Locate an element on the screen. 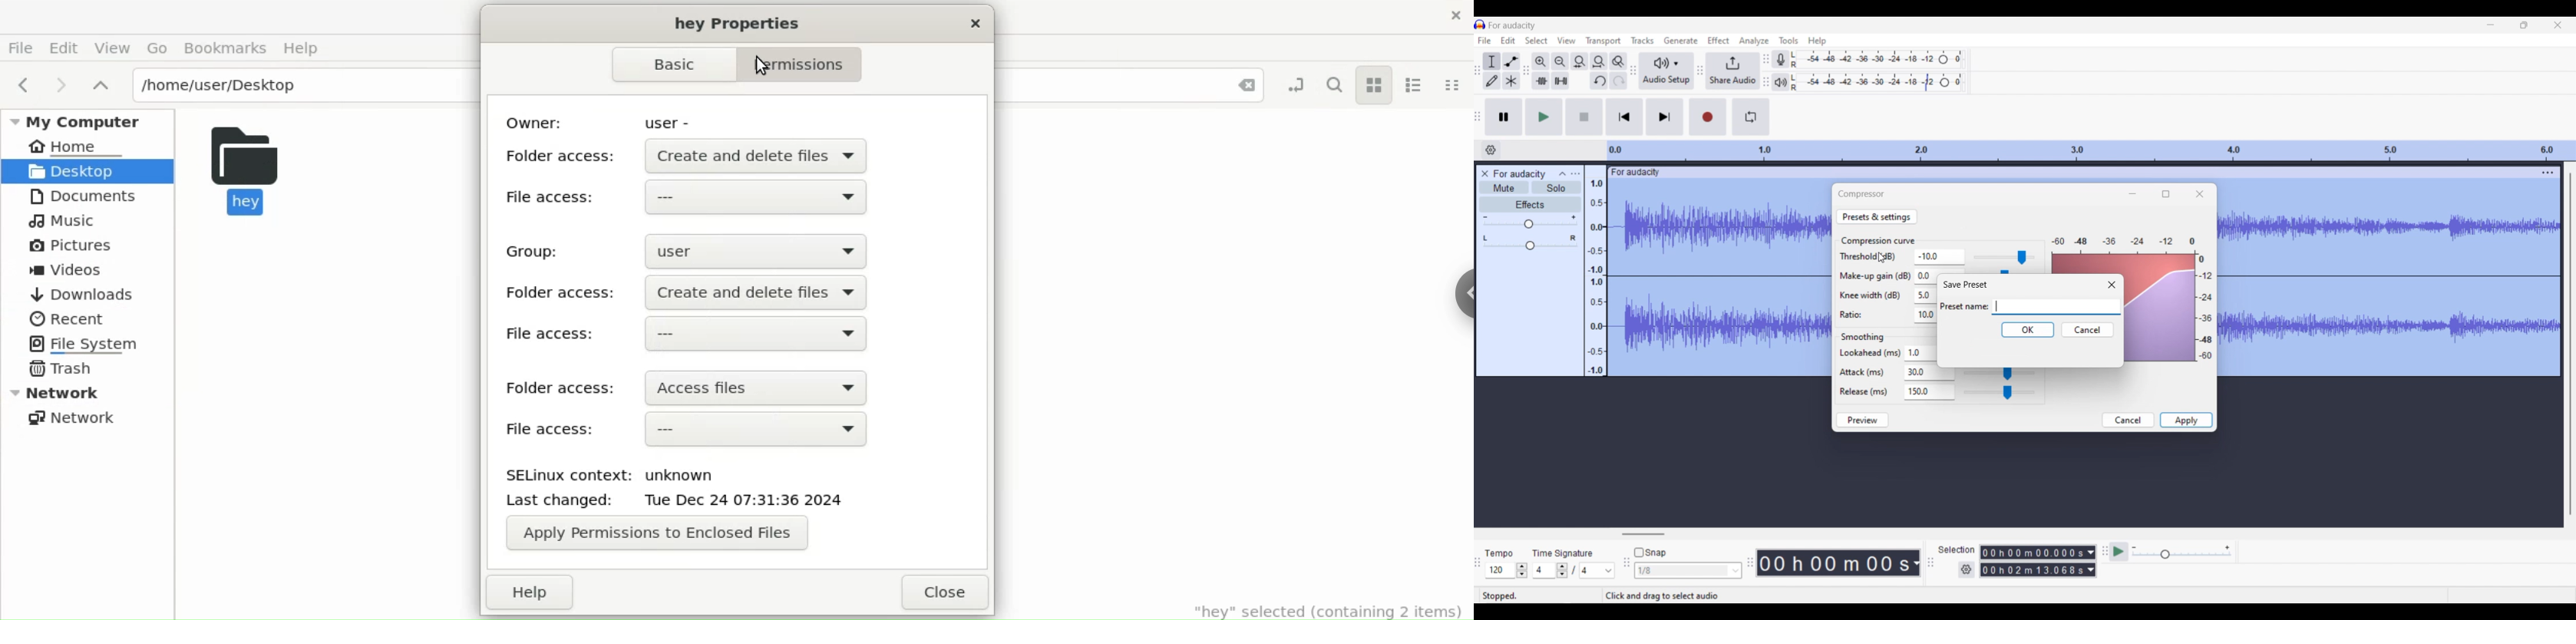 The height and width of the screenshot is (644, 2576). Play at speed/Play at speed once is located at coordinates (2119, 552).